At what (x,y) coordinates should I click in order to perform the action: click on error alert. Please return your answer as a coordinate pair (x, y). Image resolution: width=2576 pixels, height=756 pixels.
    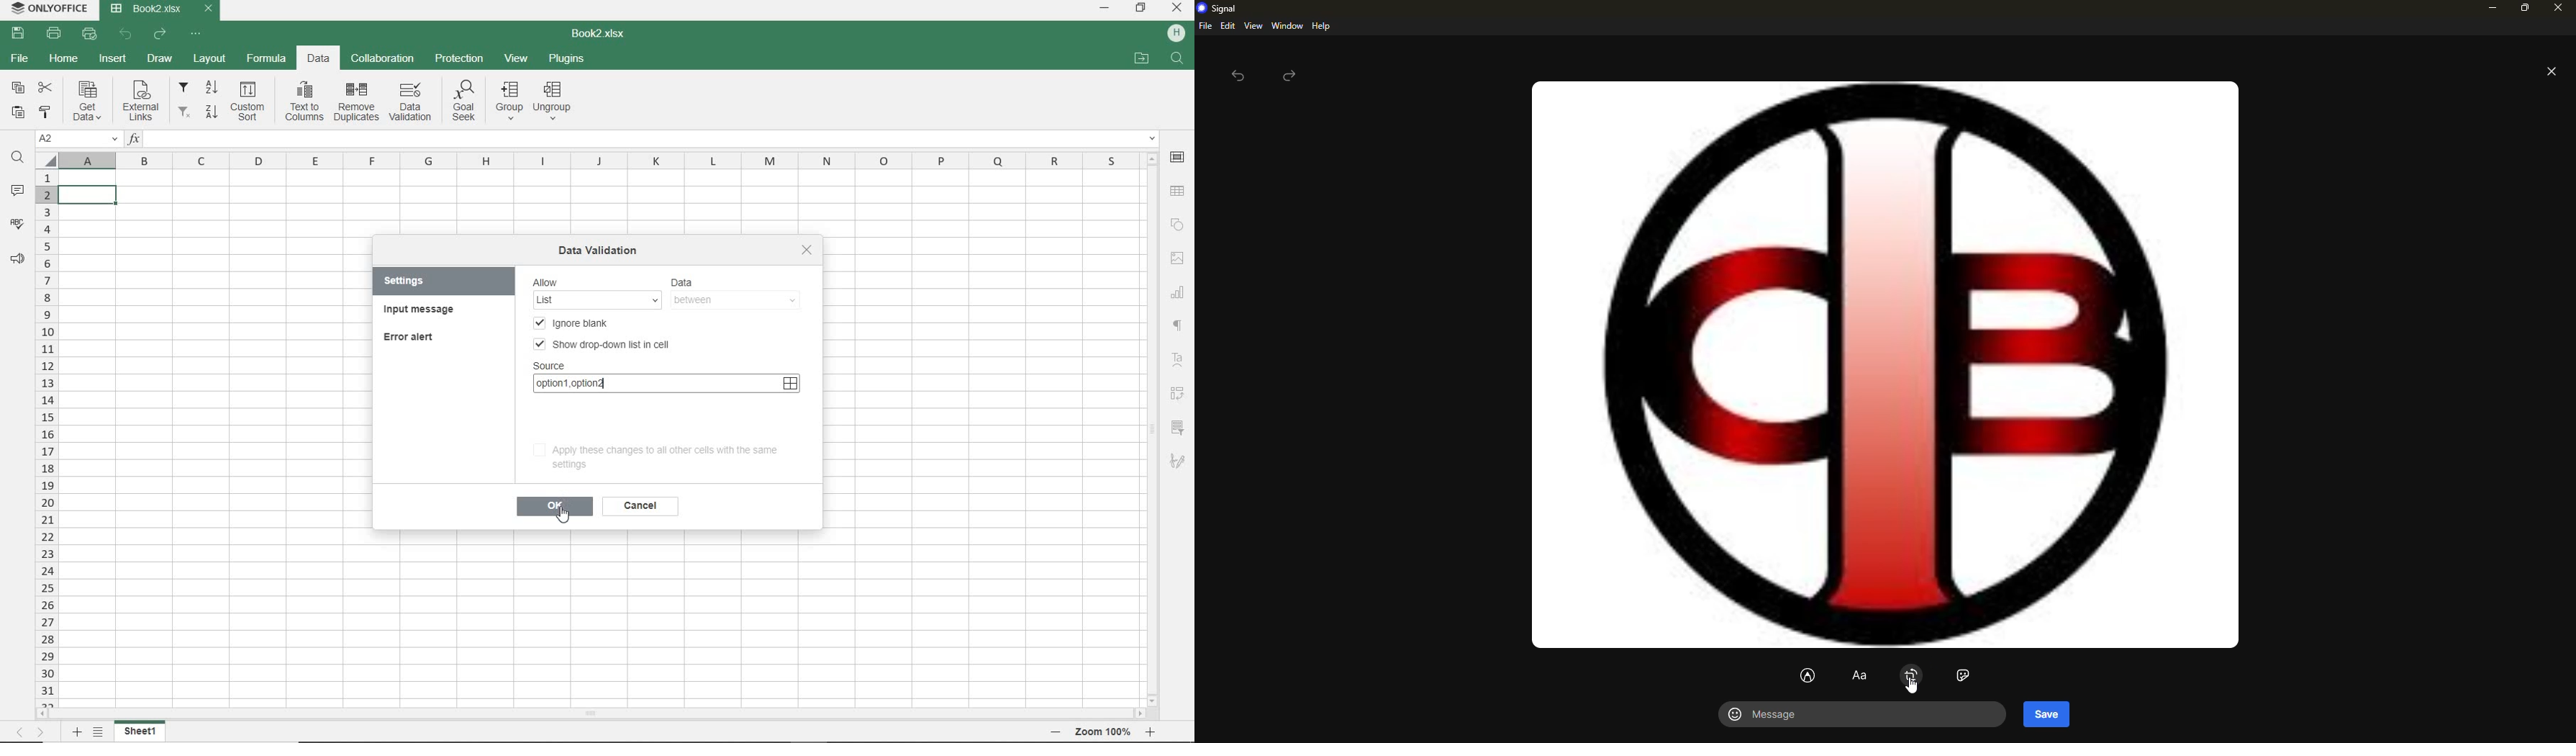
    Looking at the image, I should click on (413, 335).